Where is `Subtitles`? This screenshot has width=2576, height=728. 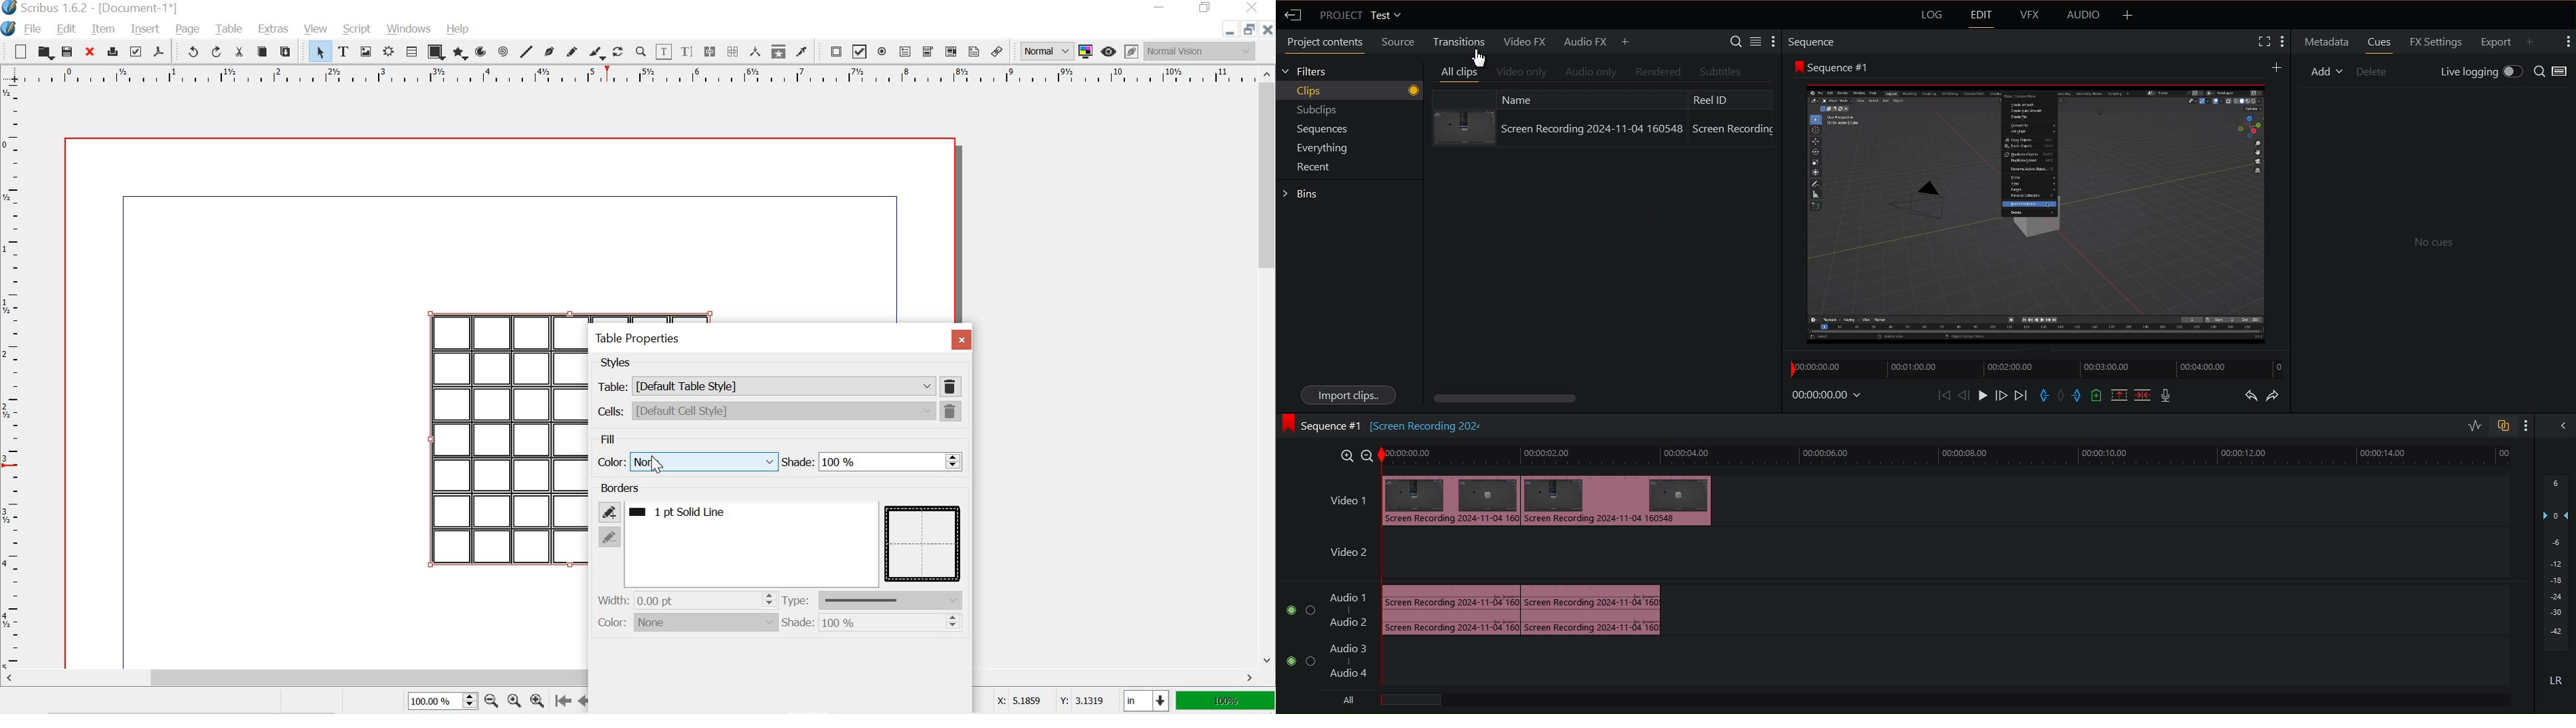
Subtitles is located at coordinates (1722, 71).